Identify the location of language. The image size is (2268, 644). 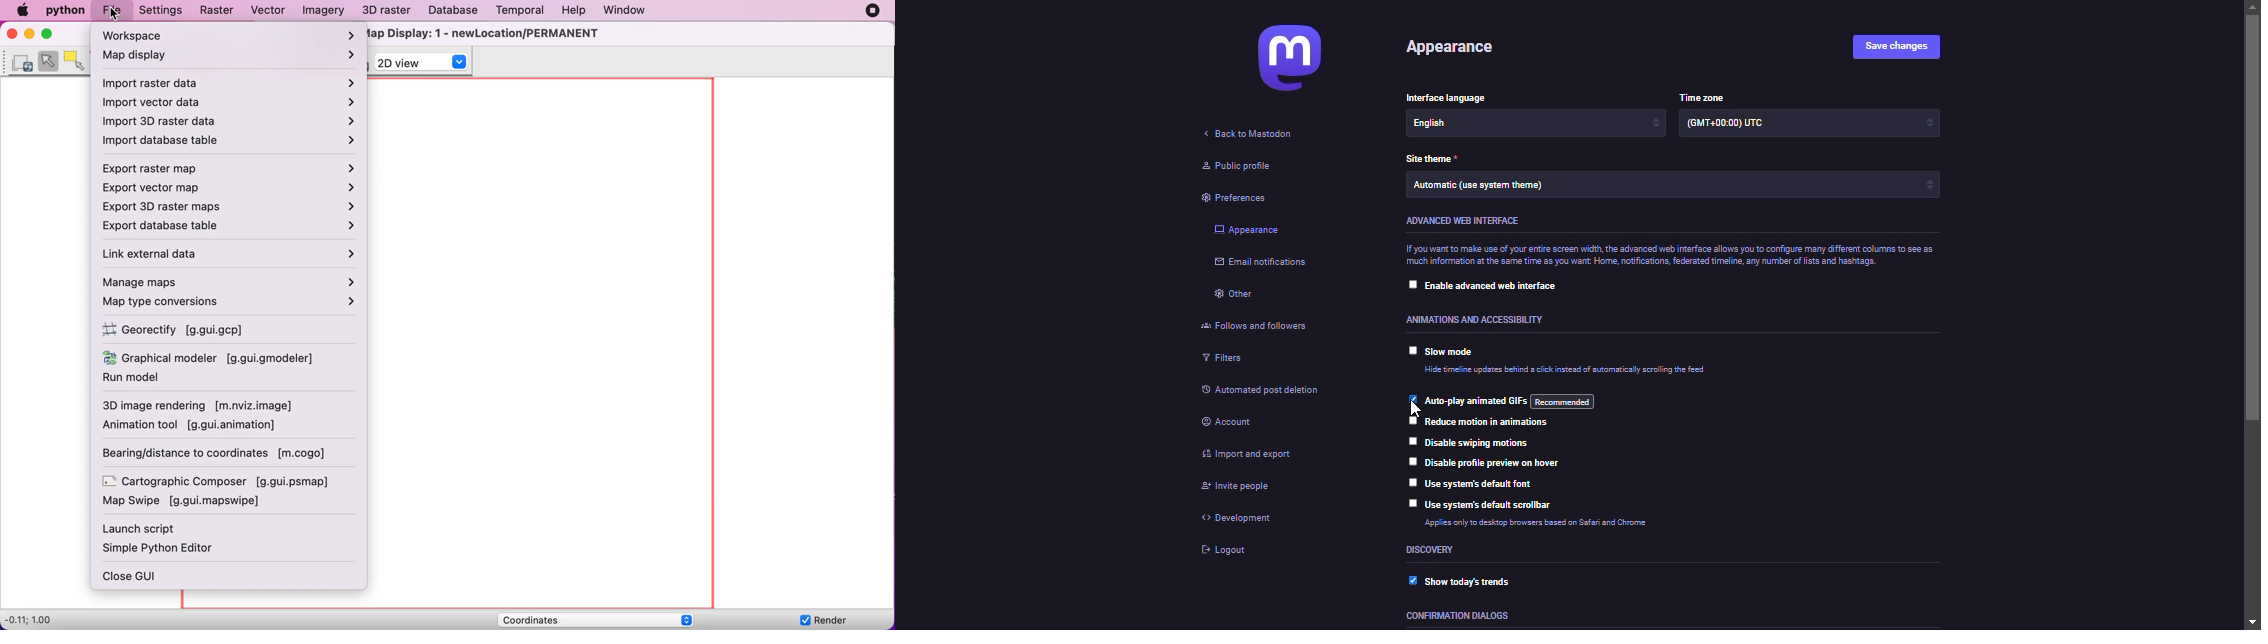
(1453, 127).